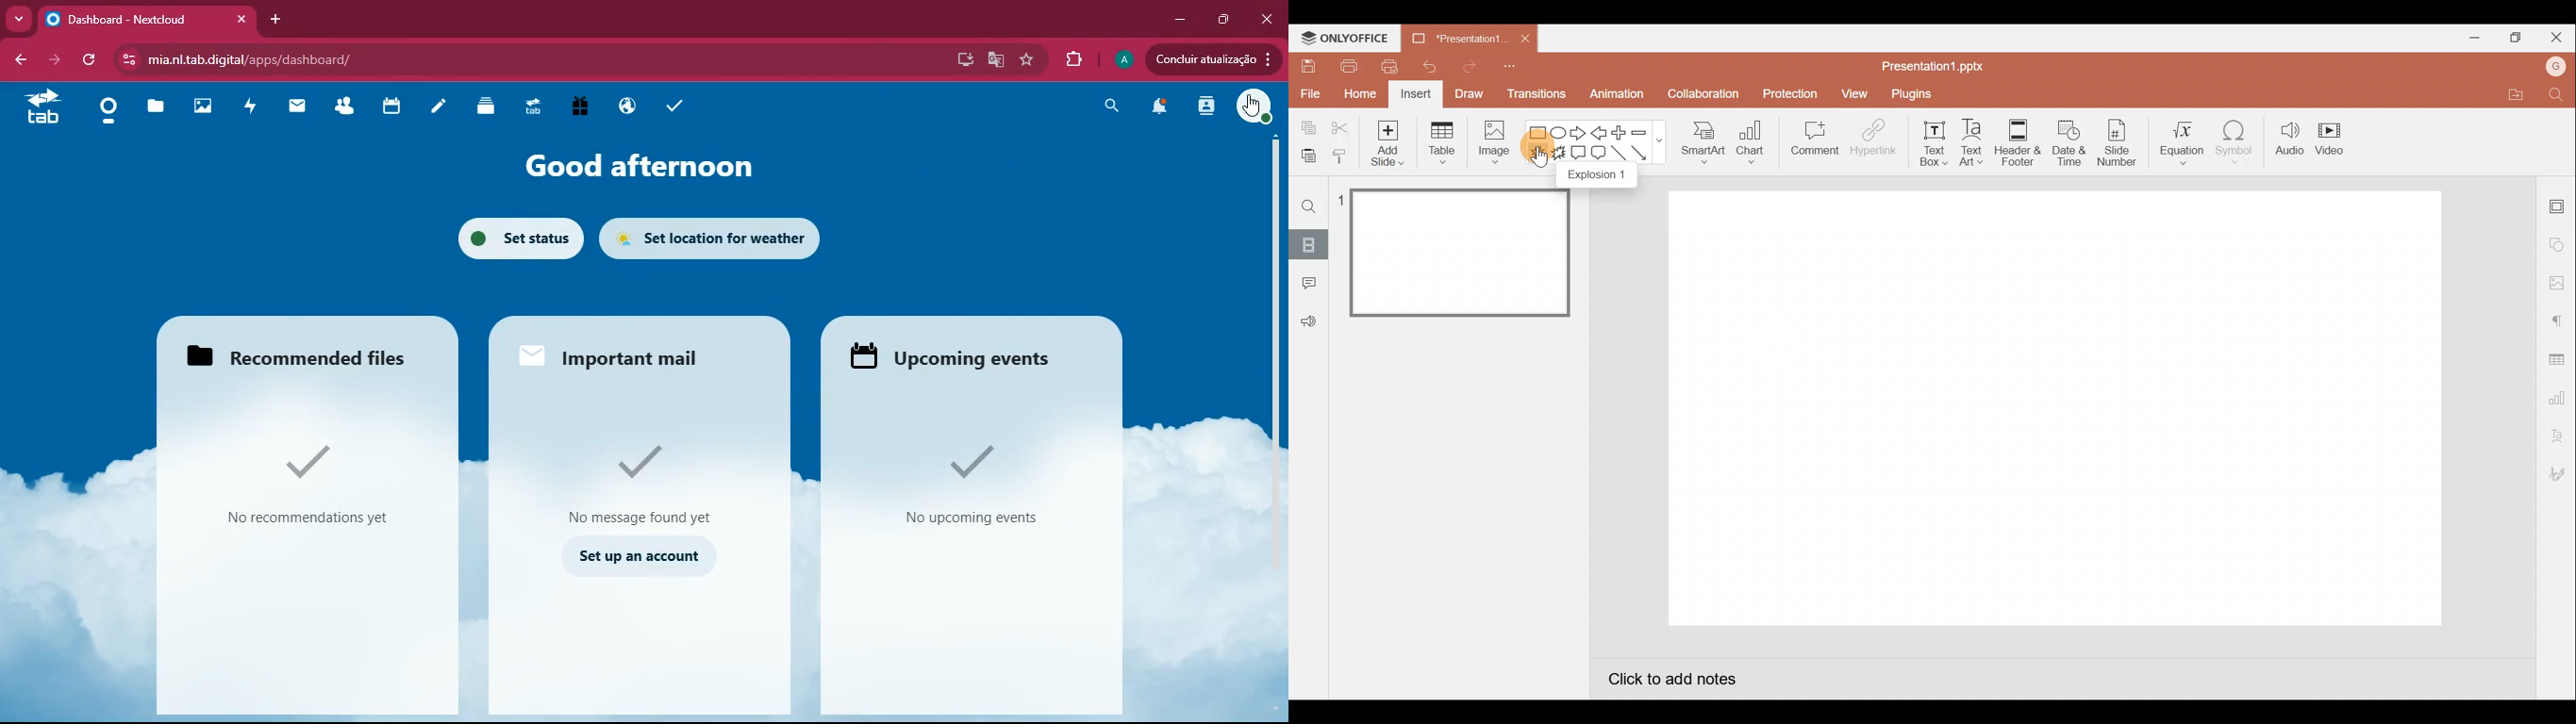 The width and height of the screenshot is (2576, 728). What do you see at coordinates (713, 238) in the screenshot?
I see `set location for weather` at bounding box center [713, 238].